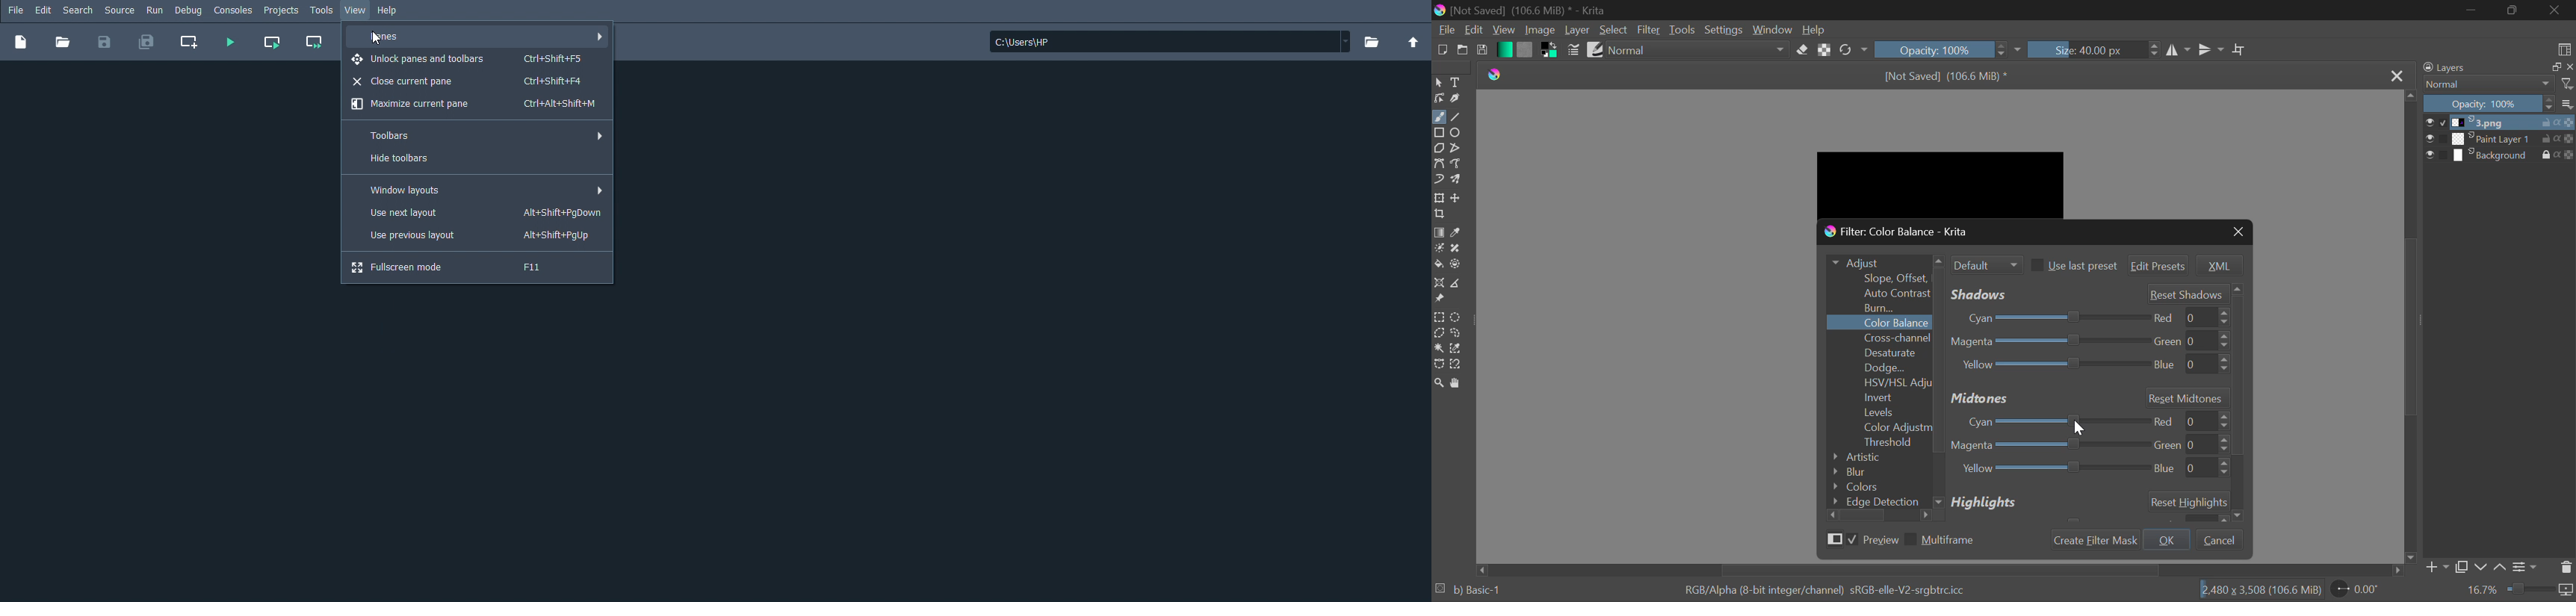 The image size is (2576, 616). I want to click on Panes, so click(480, 37).